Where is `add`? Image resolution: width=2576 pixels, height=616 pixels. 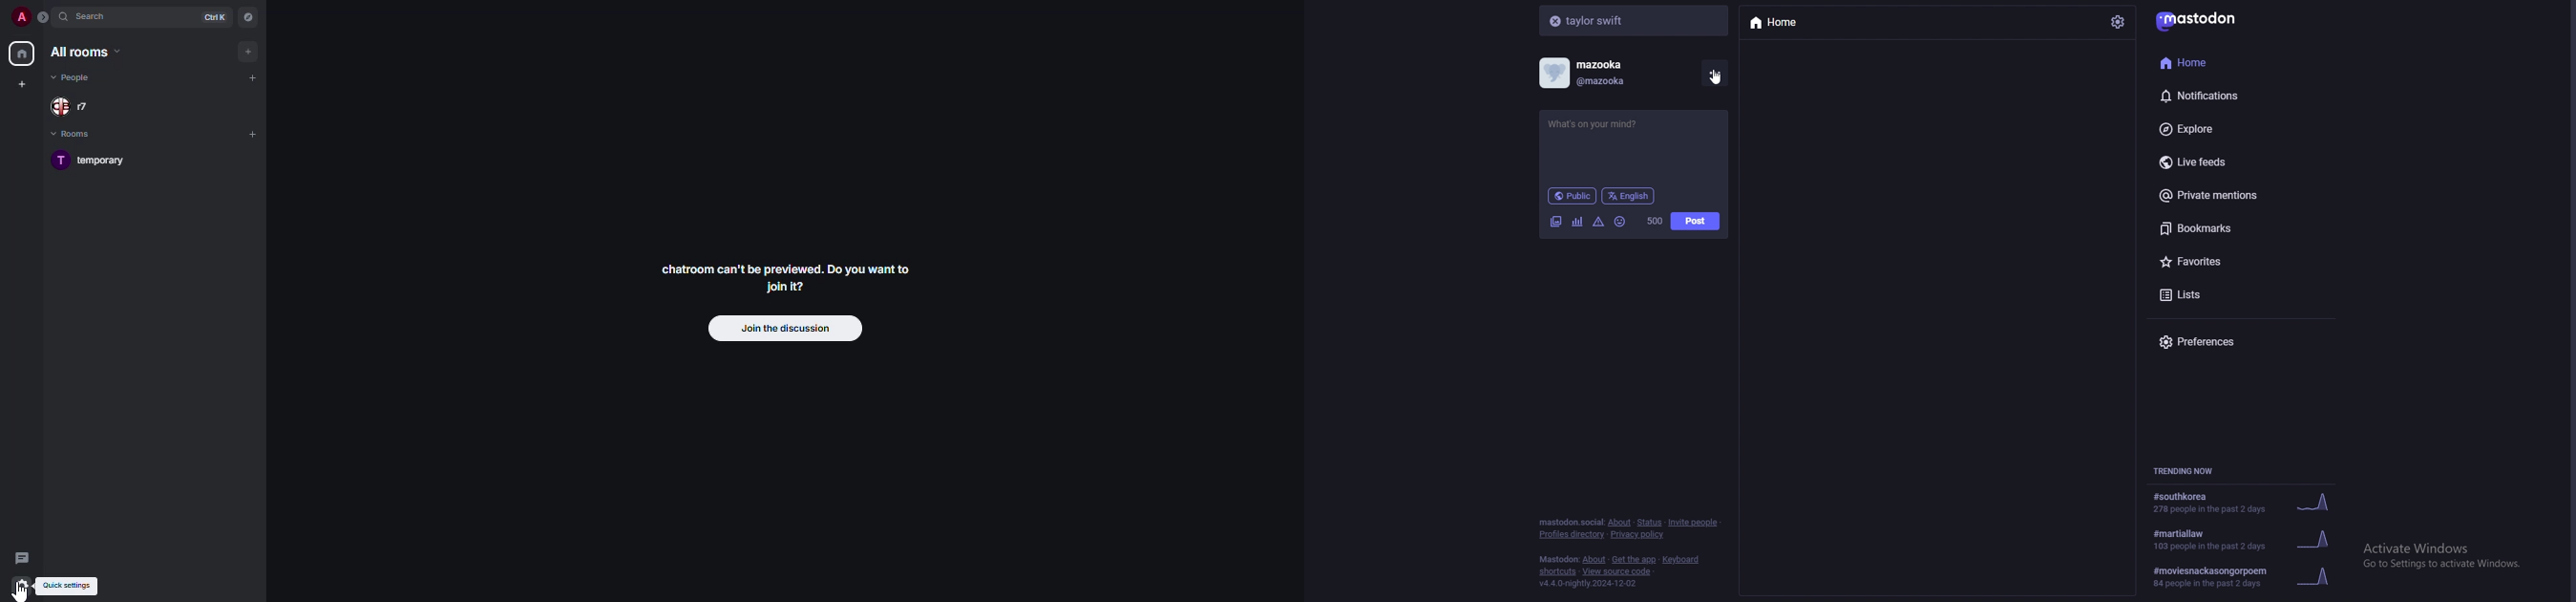
add is located at coordinates (255, 133).